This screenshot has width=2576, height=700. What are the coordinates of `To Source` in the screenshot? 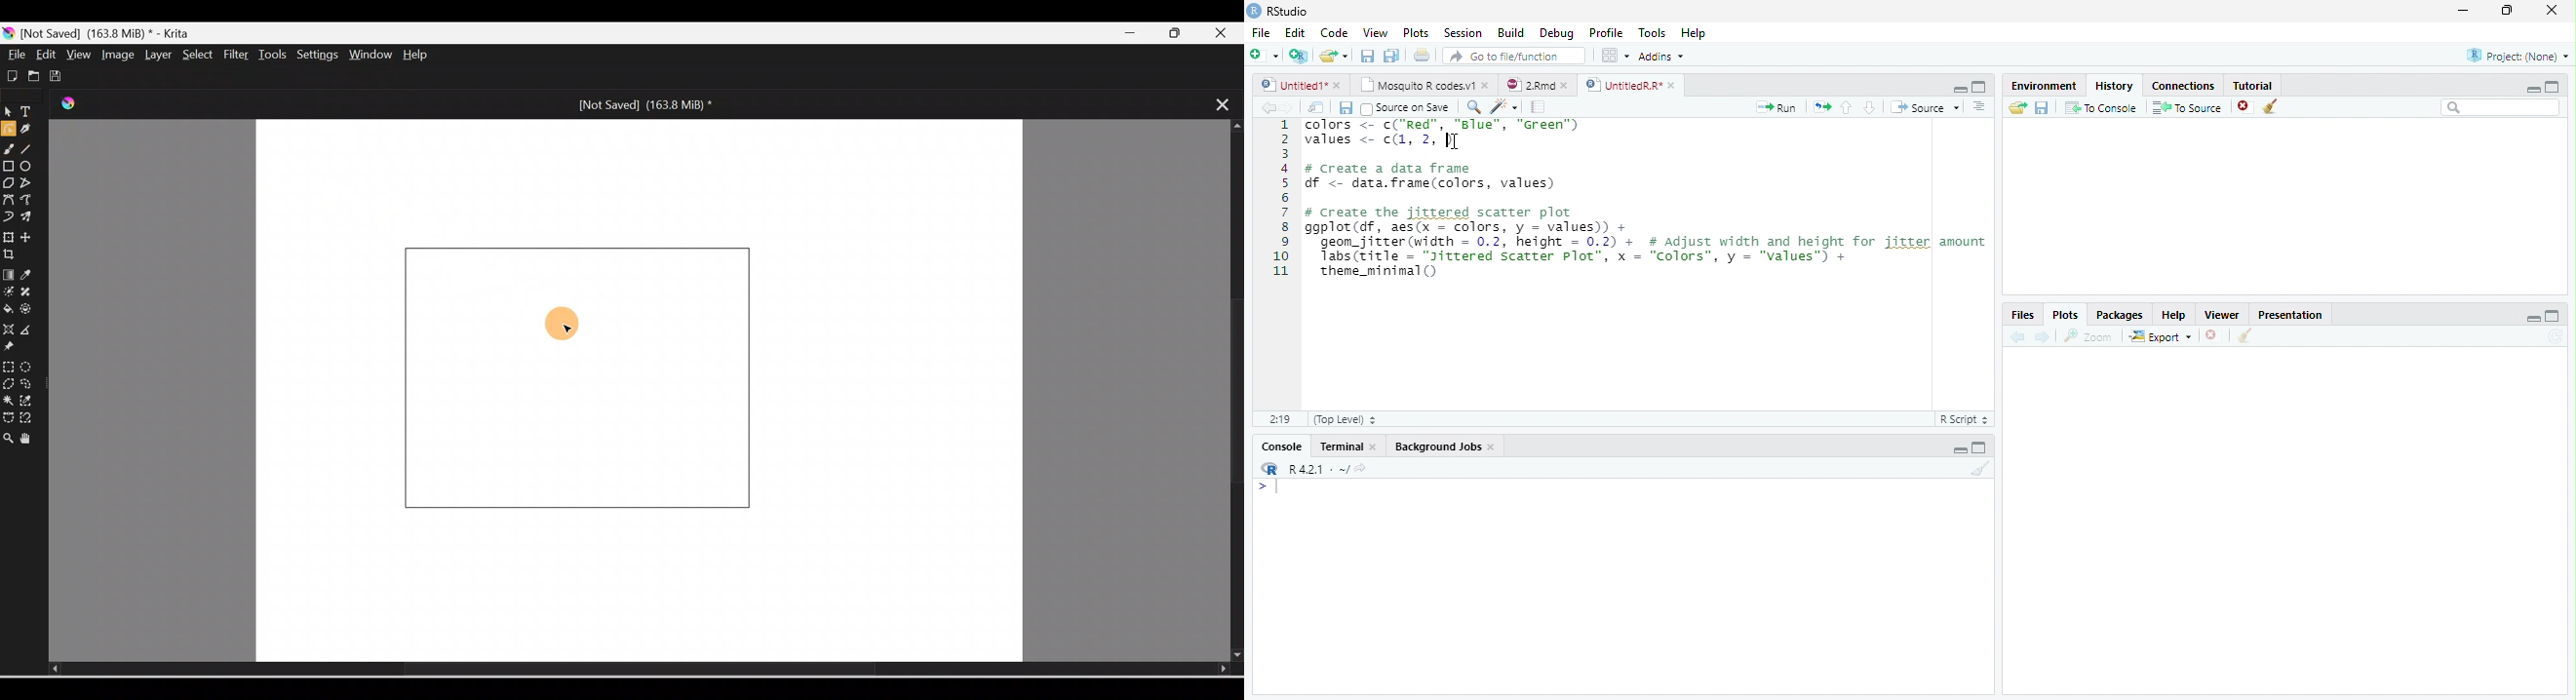 It's located at (2188, 107).